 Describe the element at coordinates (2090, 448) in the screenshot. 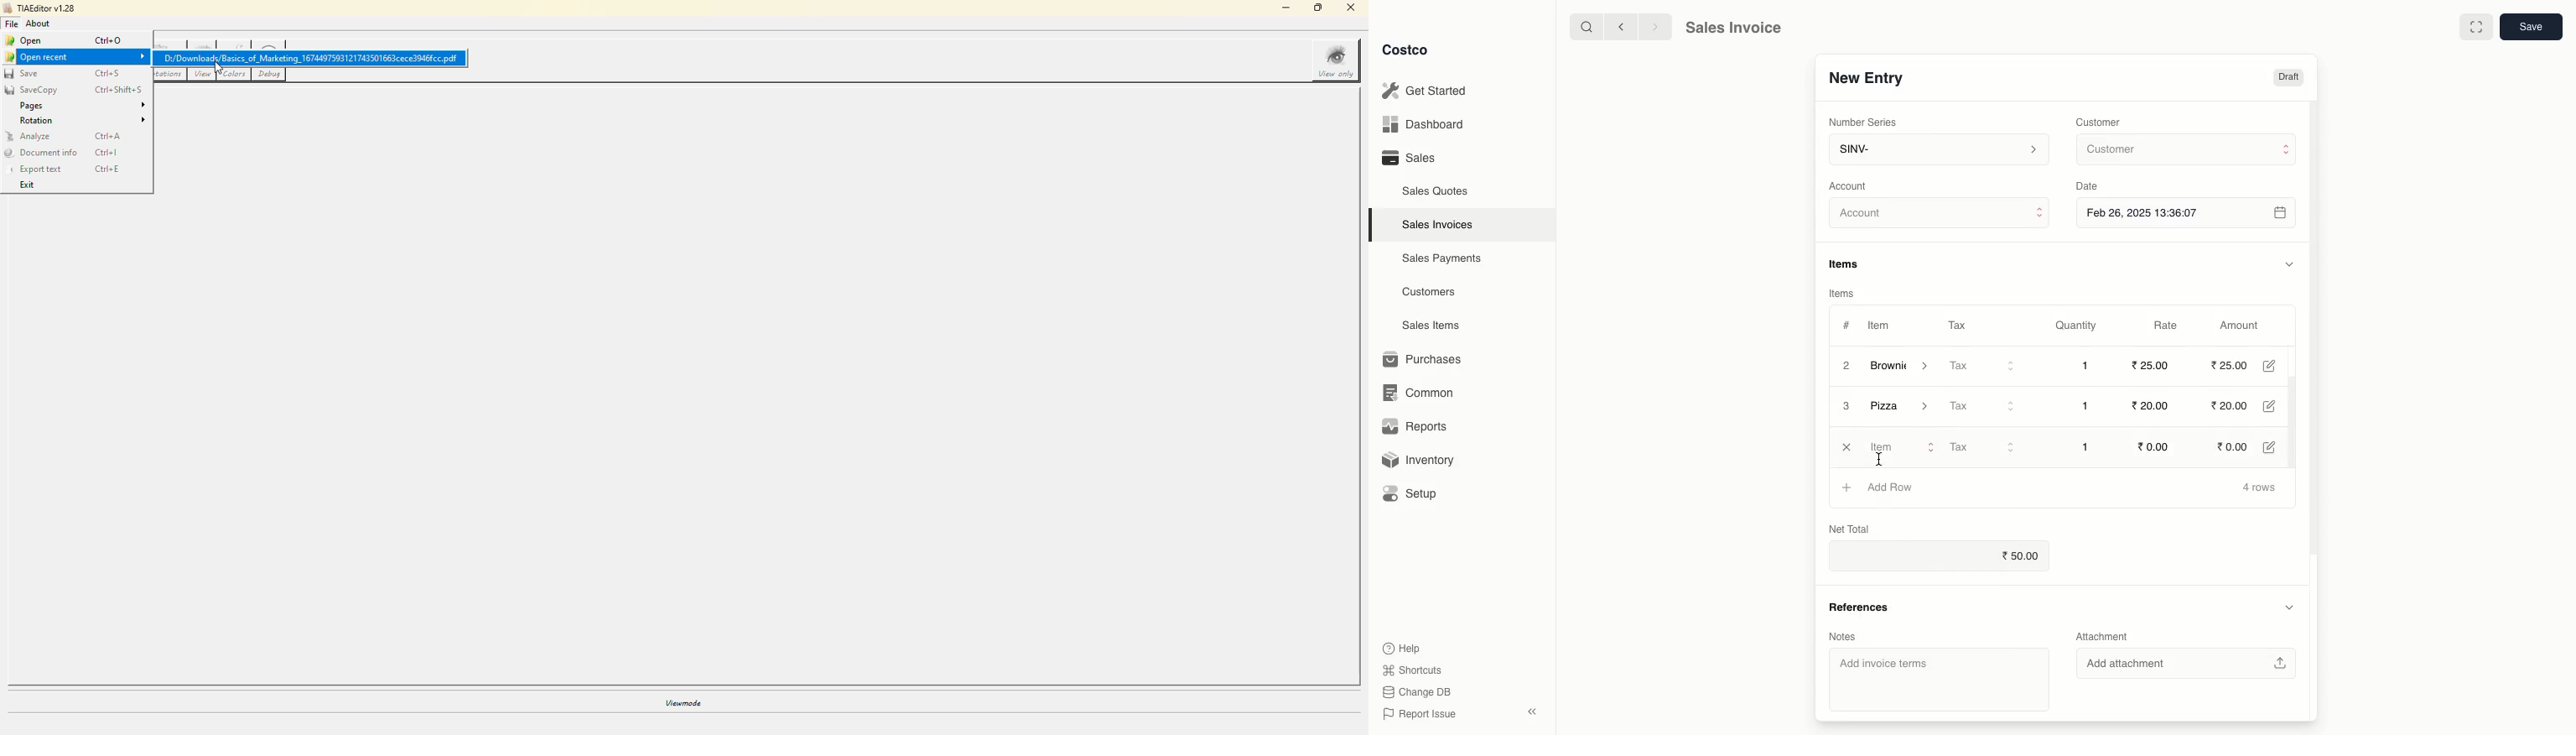

I see `1` at that location.